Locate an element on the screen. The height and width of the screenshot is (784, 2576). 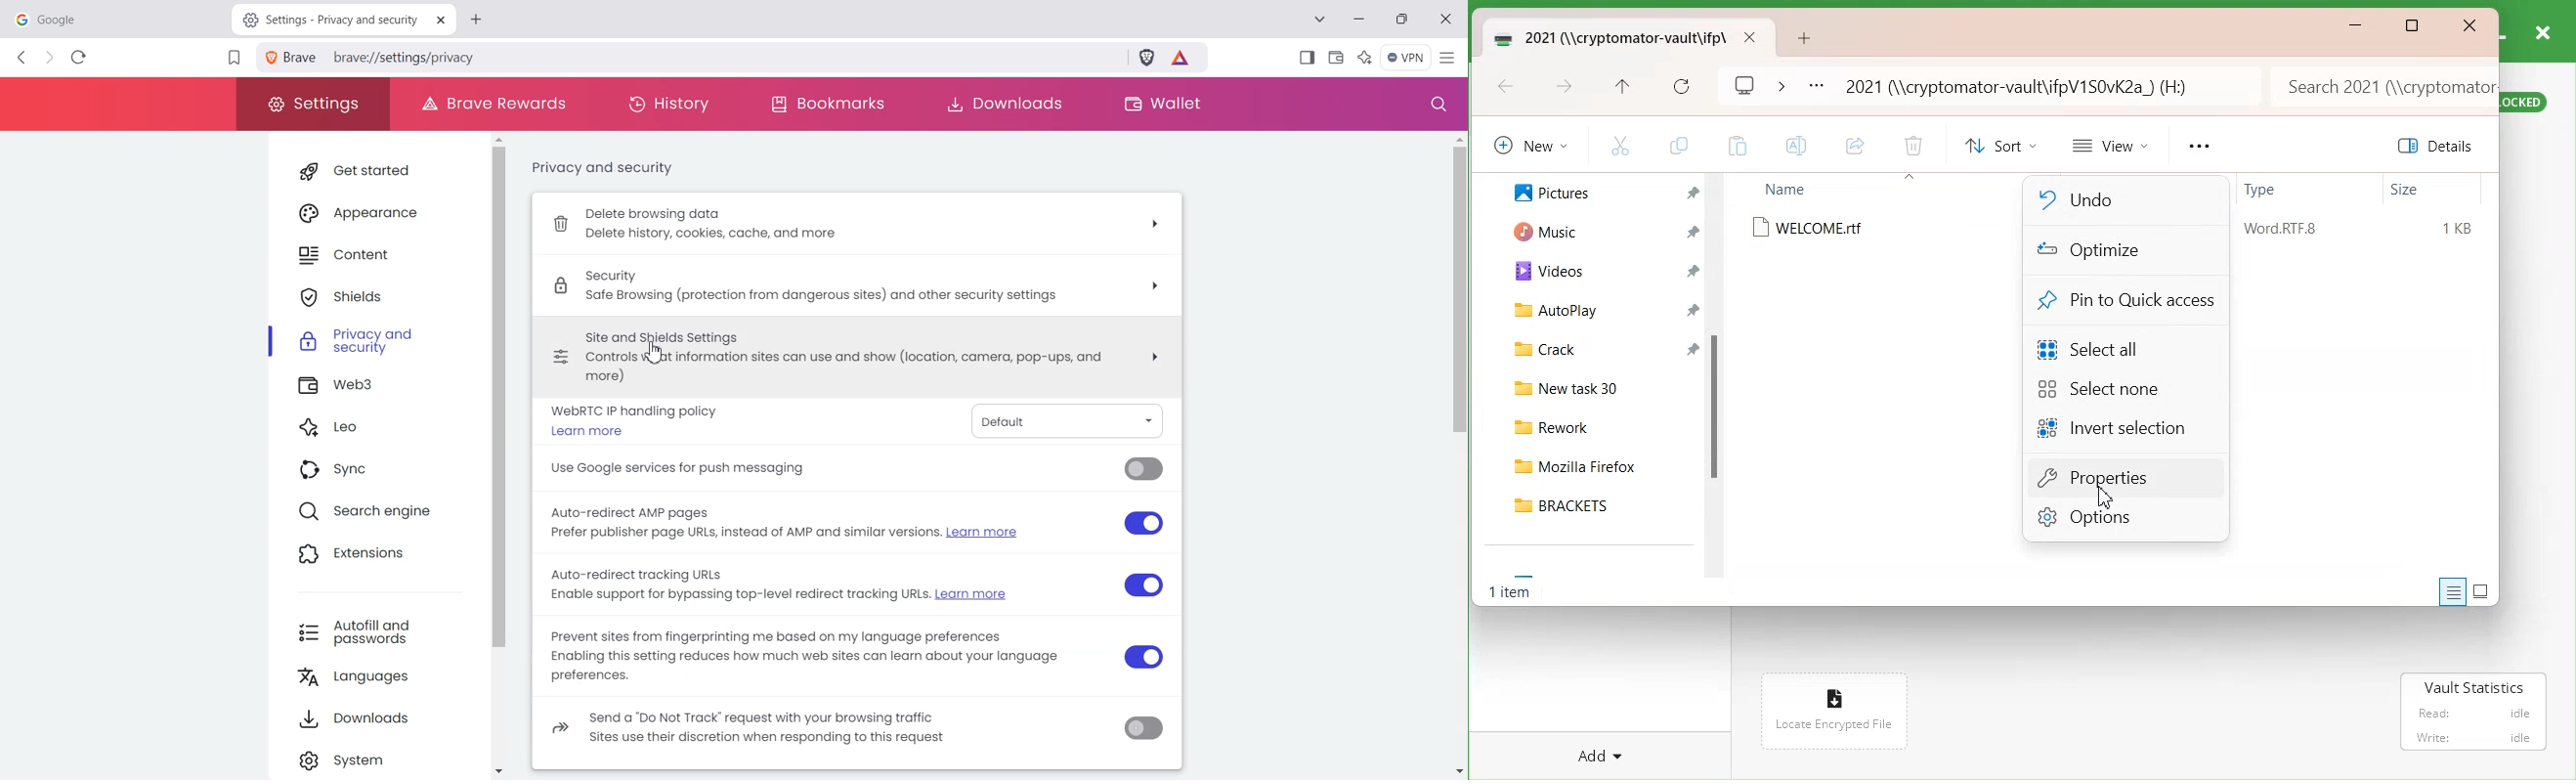
Downloads is located at coordinates (1003, 104).